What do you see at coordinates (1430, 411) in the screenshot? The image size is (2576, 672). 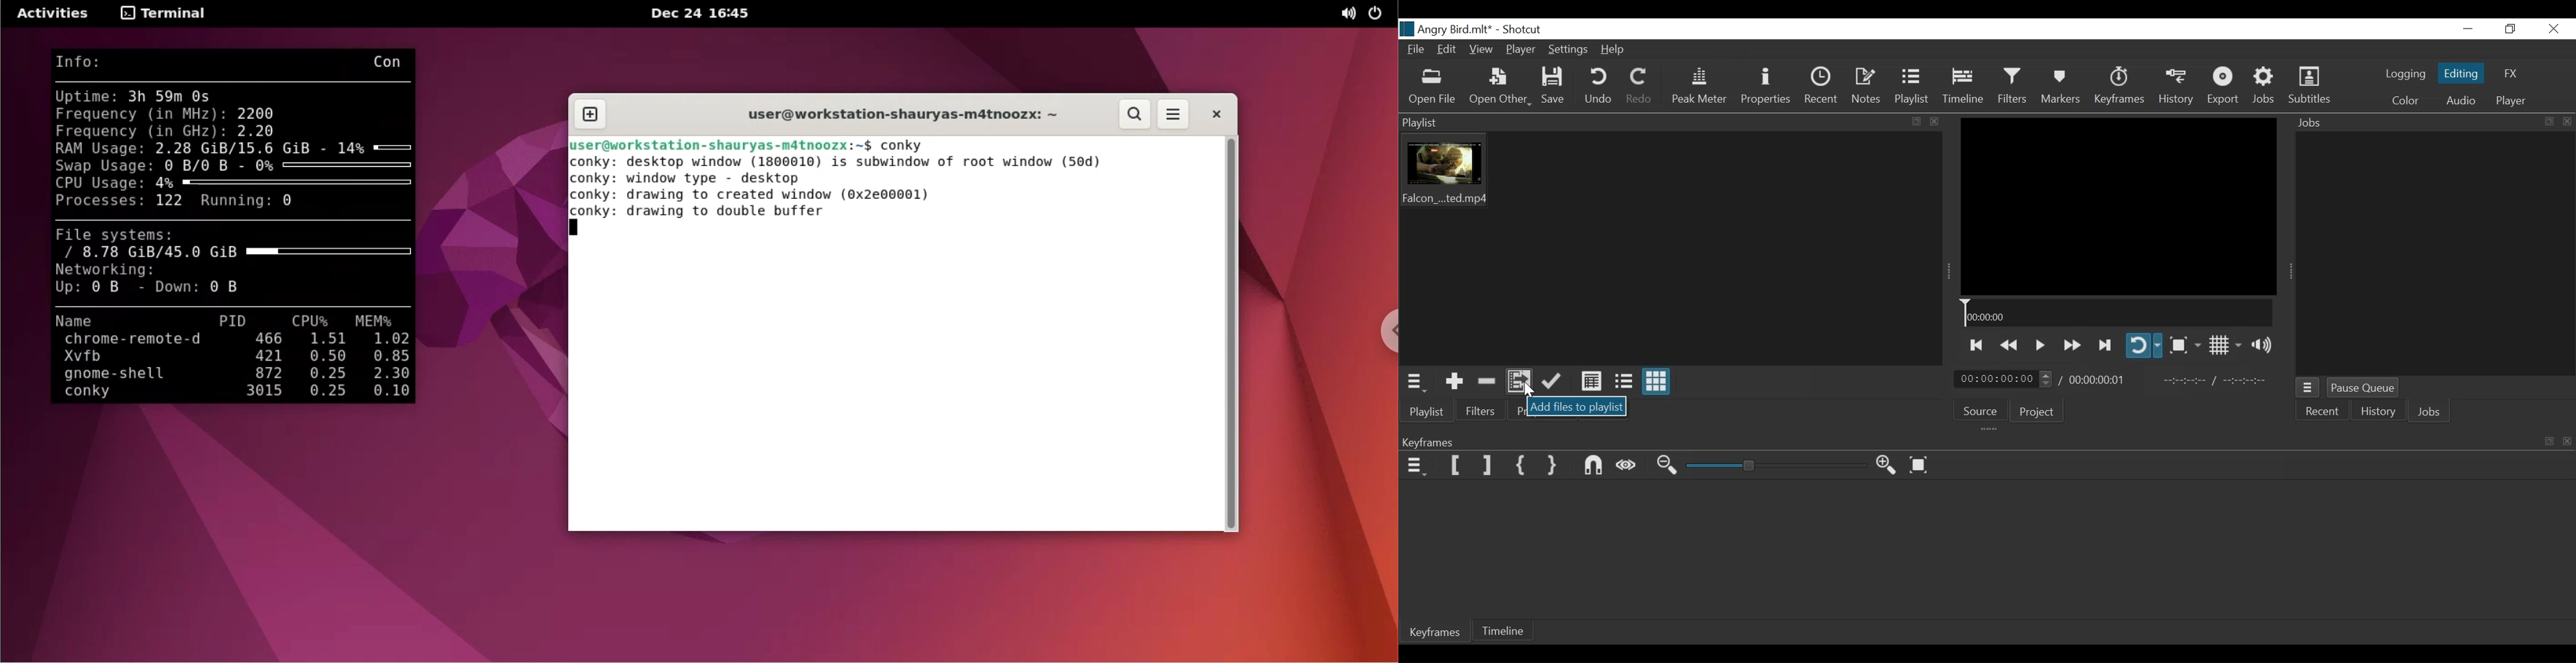 I see `Playlist` at bounding box center [1430, 411].